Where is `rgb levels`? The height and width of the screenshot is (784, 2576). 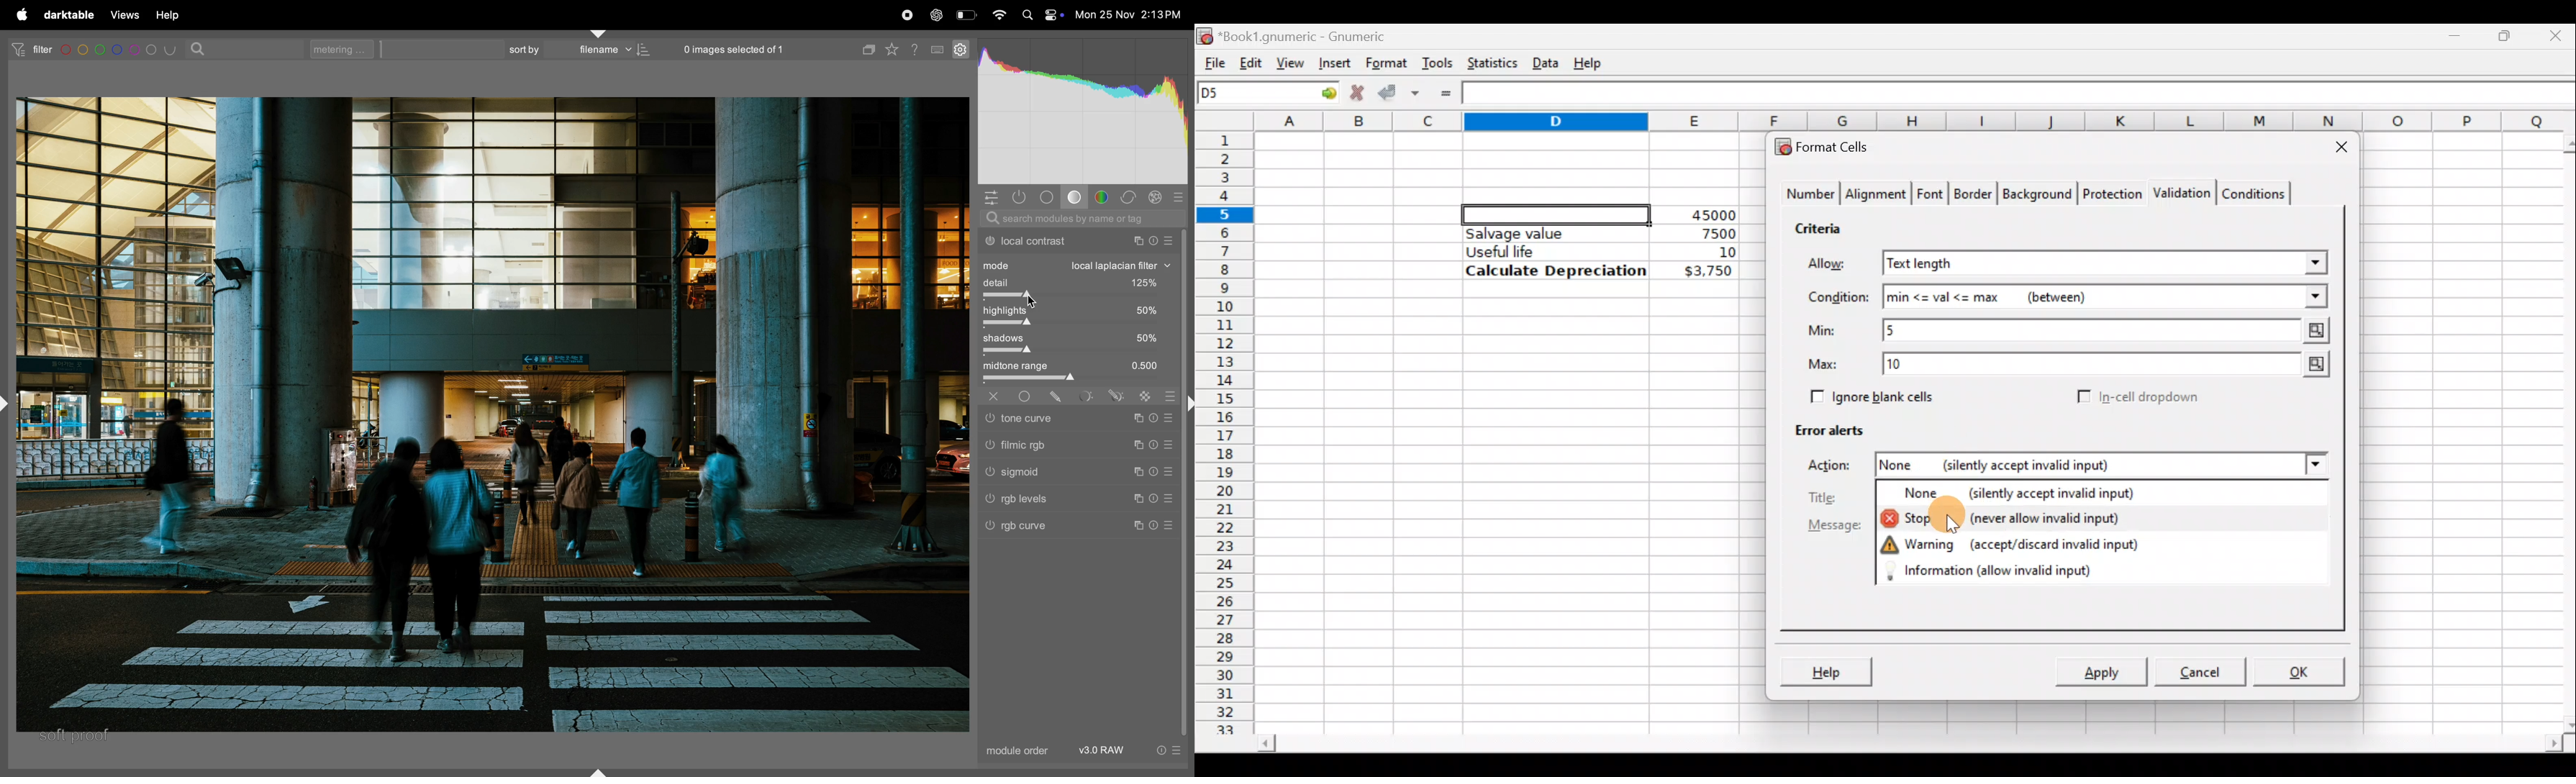 rgb levels is located at coordinates (1073, 501).